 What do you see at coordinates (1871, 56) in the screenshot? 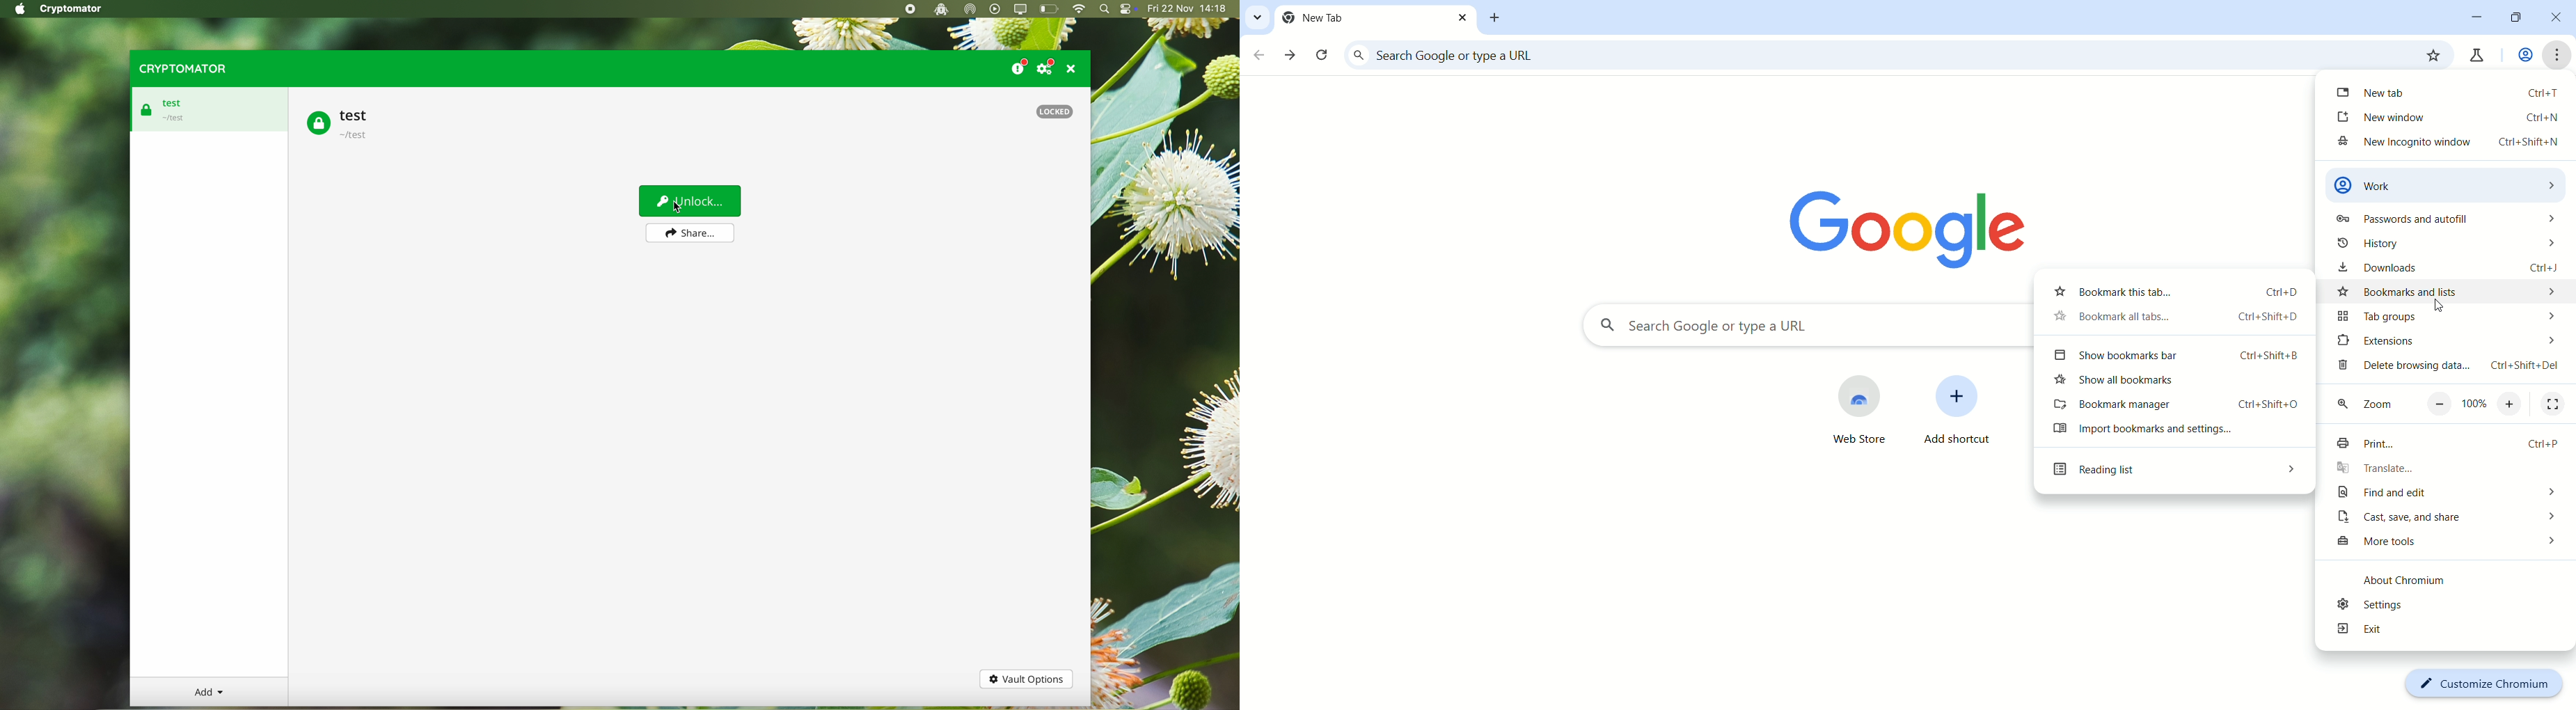
I see `search` at bounding box center [1871, 56].